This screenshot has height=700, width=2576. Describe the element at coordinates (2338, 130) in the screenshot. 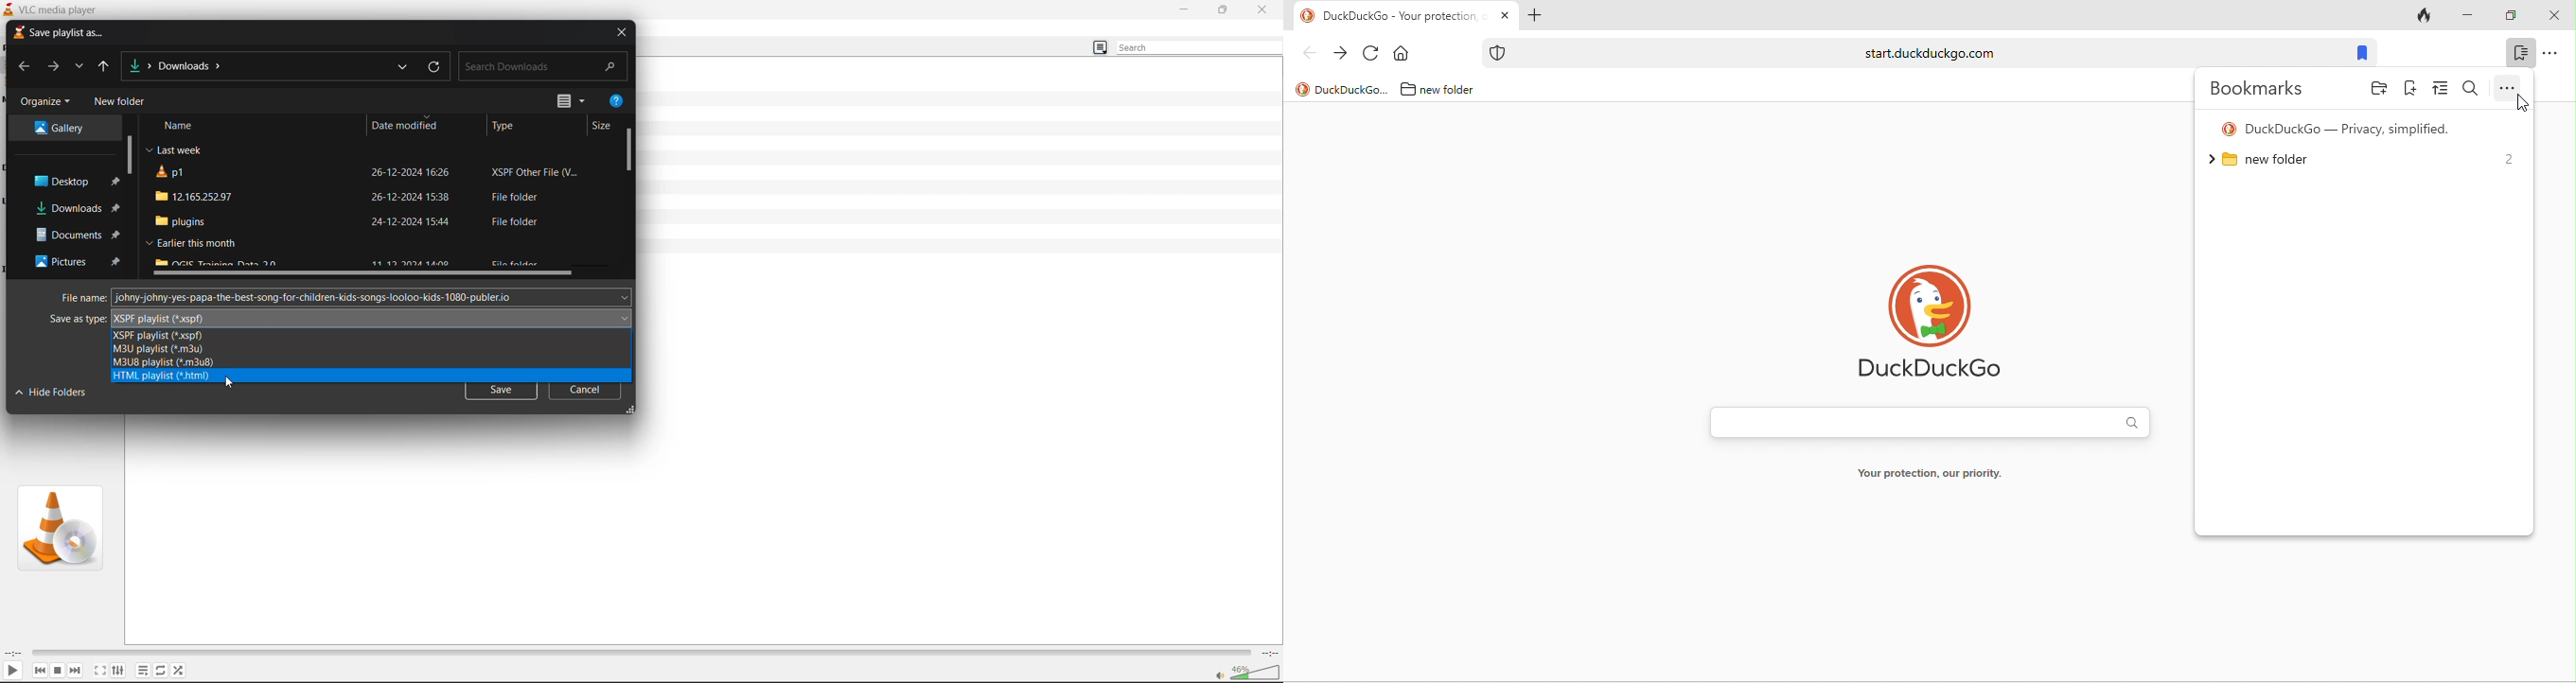

I see `duck duck go - privacy simplified` at that location.